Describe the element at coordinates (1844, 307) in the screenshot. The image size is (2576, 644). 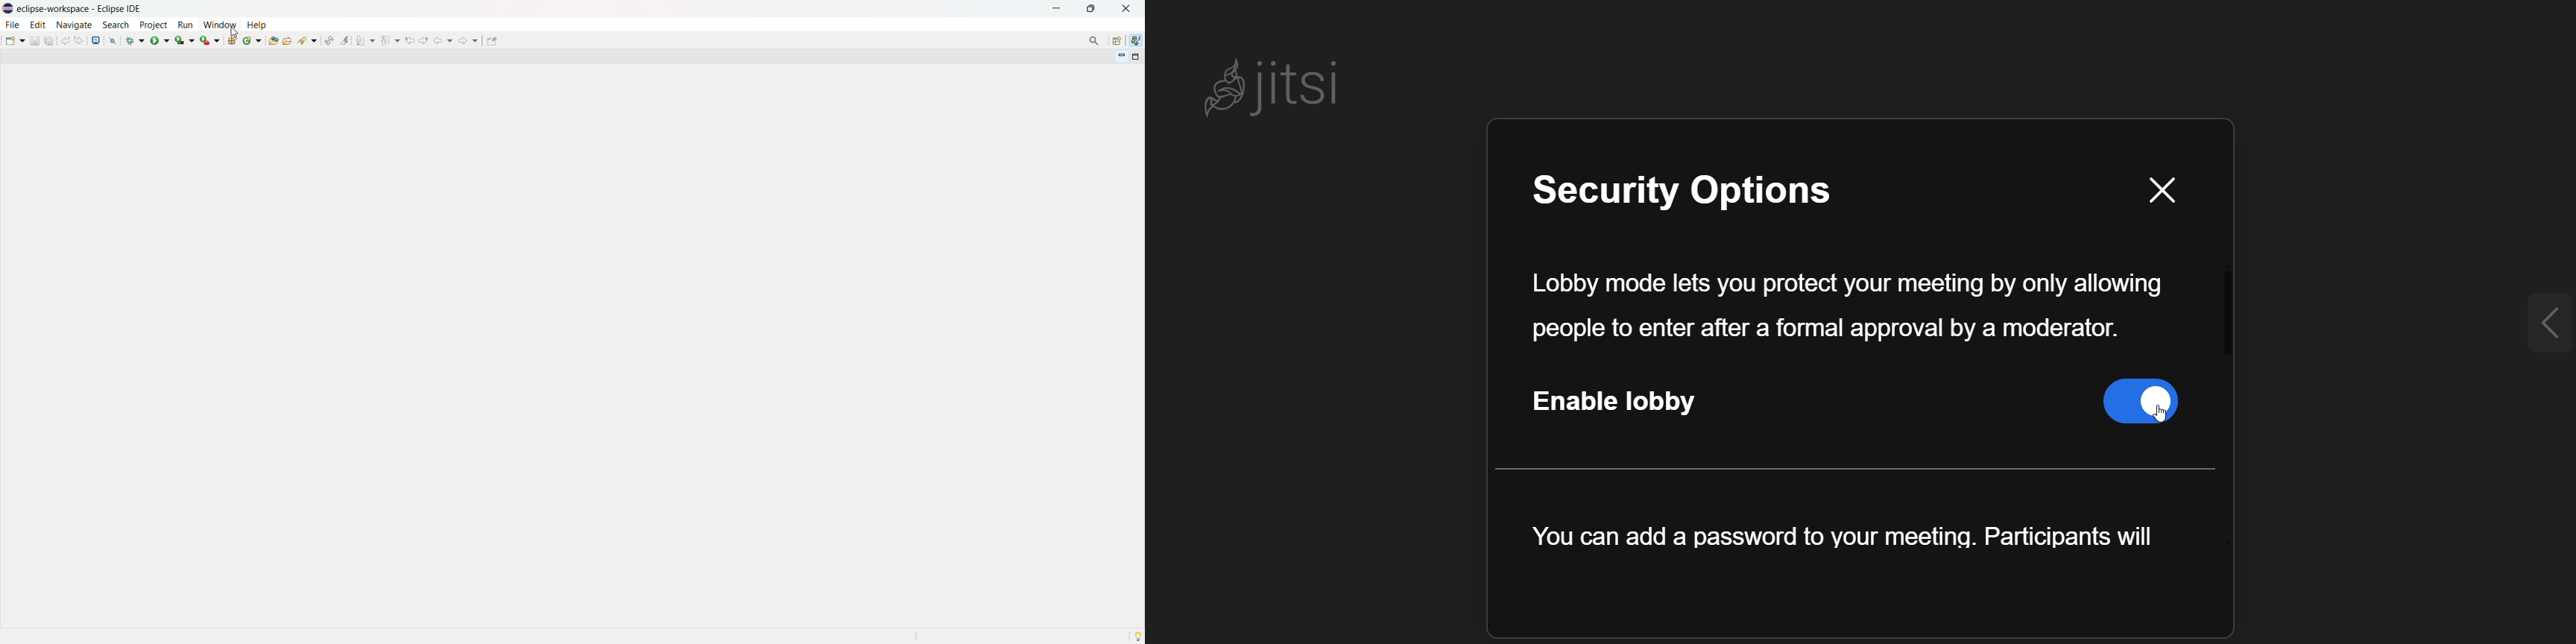
I see `Lobby mode lets you protect your meeting by only allowing
people to enter after a formal approval by a moderator.` at that location.